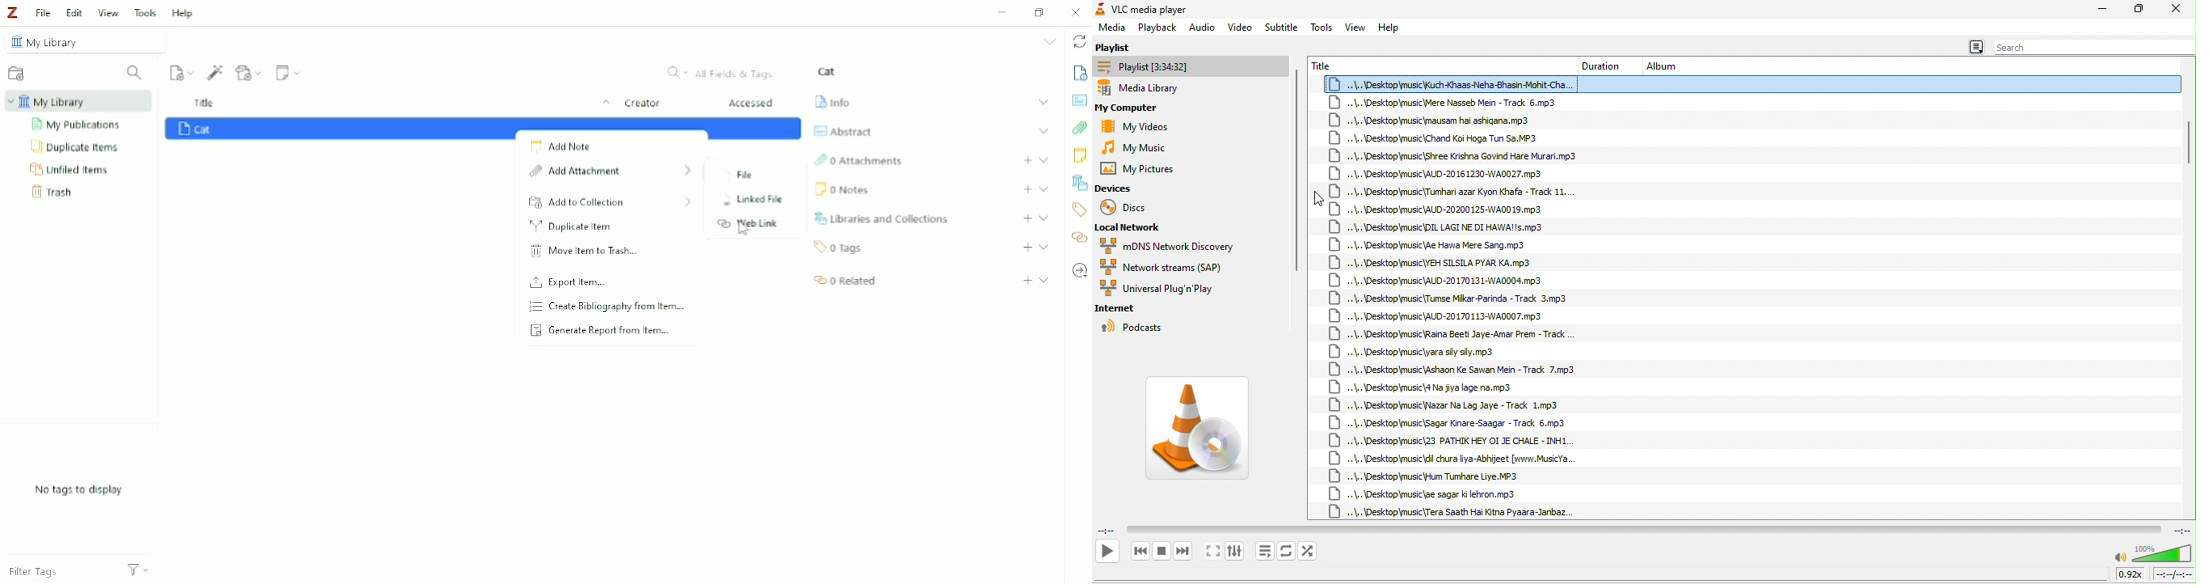  What do you see at coordinates (1044, 159) in the screenshot?
I see `Expand section` at bounding box center [1044, 159].